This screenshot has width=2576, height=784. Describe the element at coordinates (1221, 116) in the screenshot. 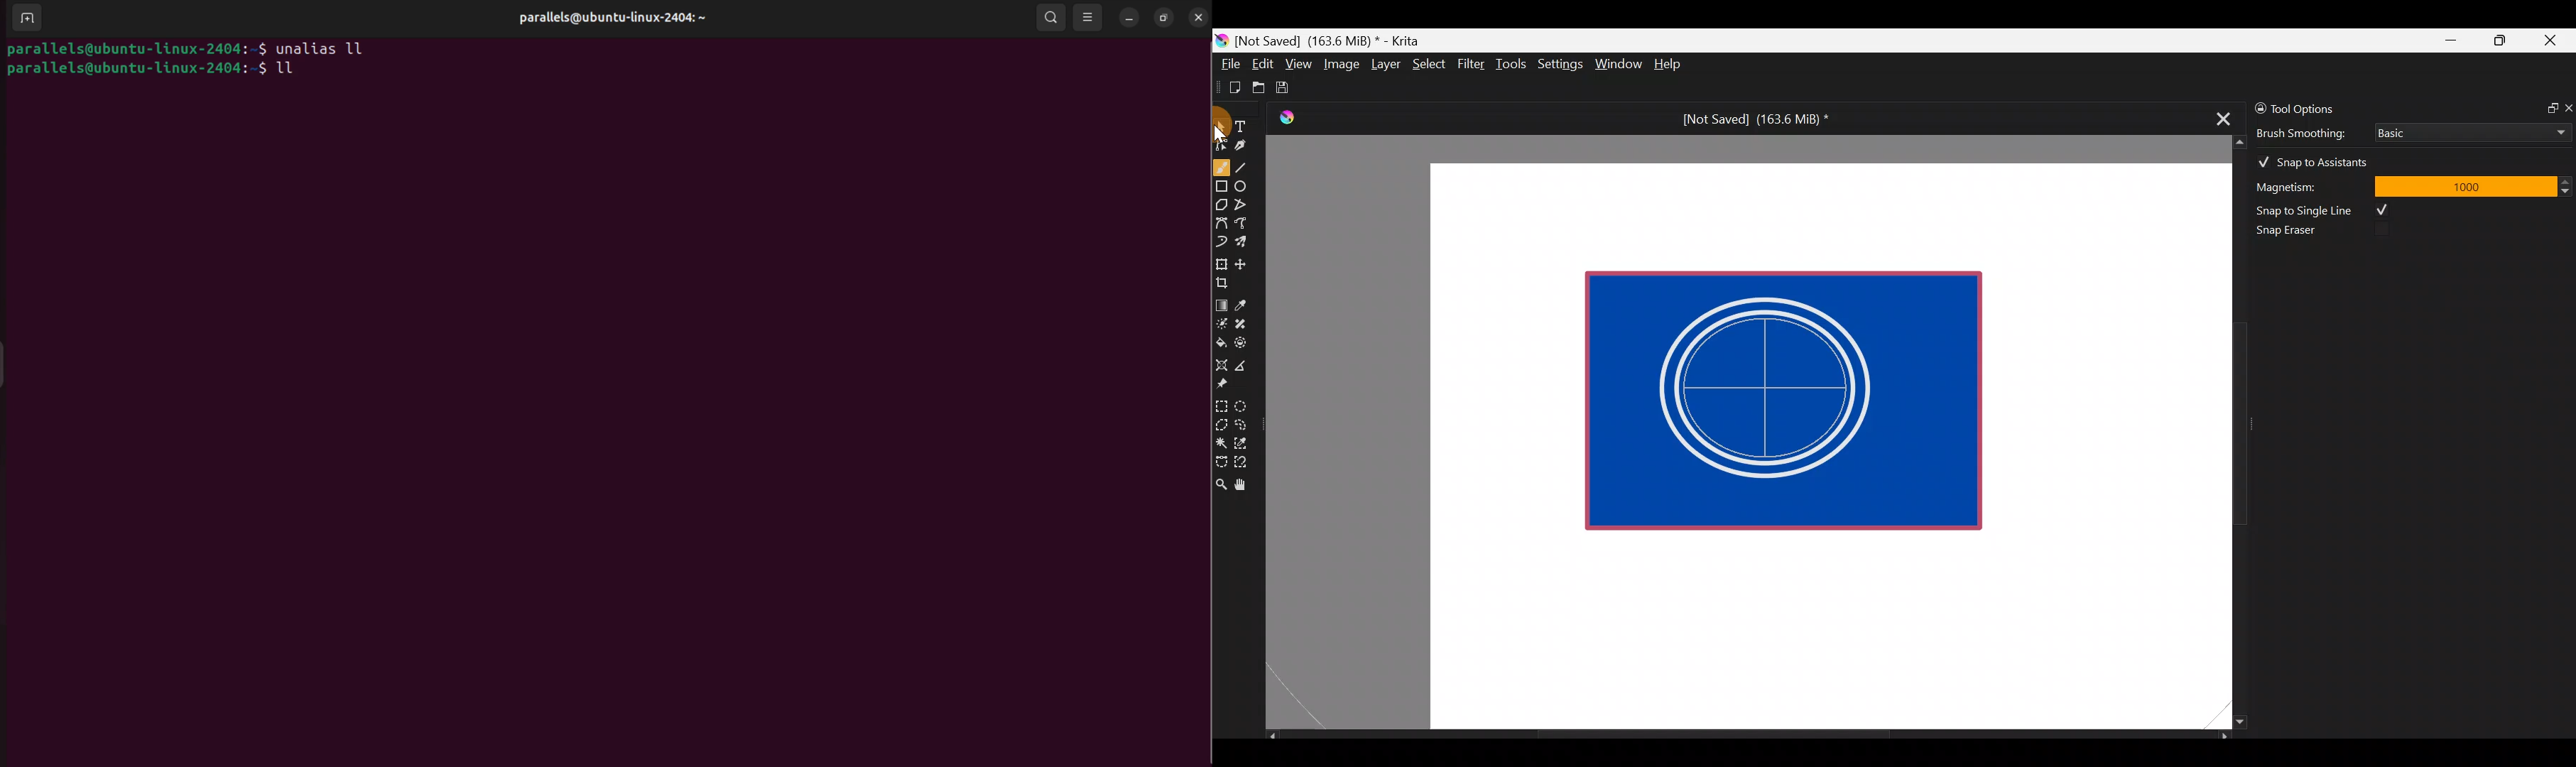

I see `Cursor on select shapes tool` at that location.